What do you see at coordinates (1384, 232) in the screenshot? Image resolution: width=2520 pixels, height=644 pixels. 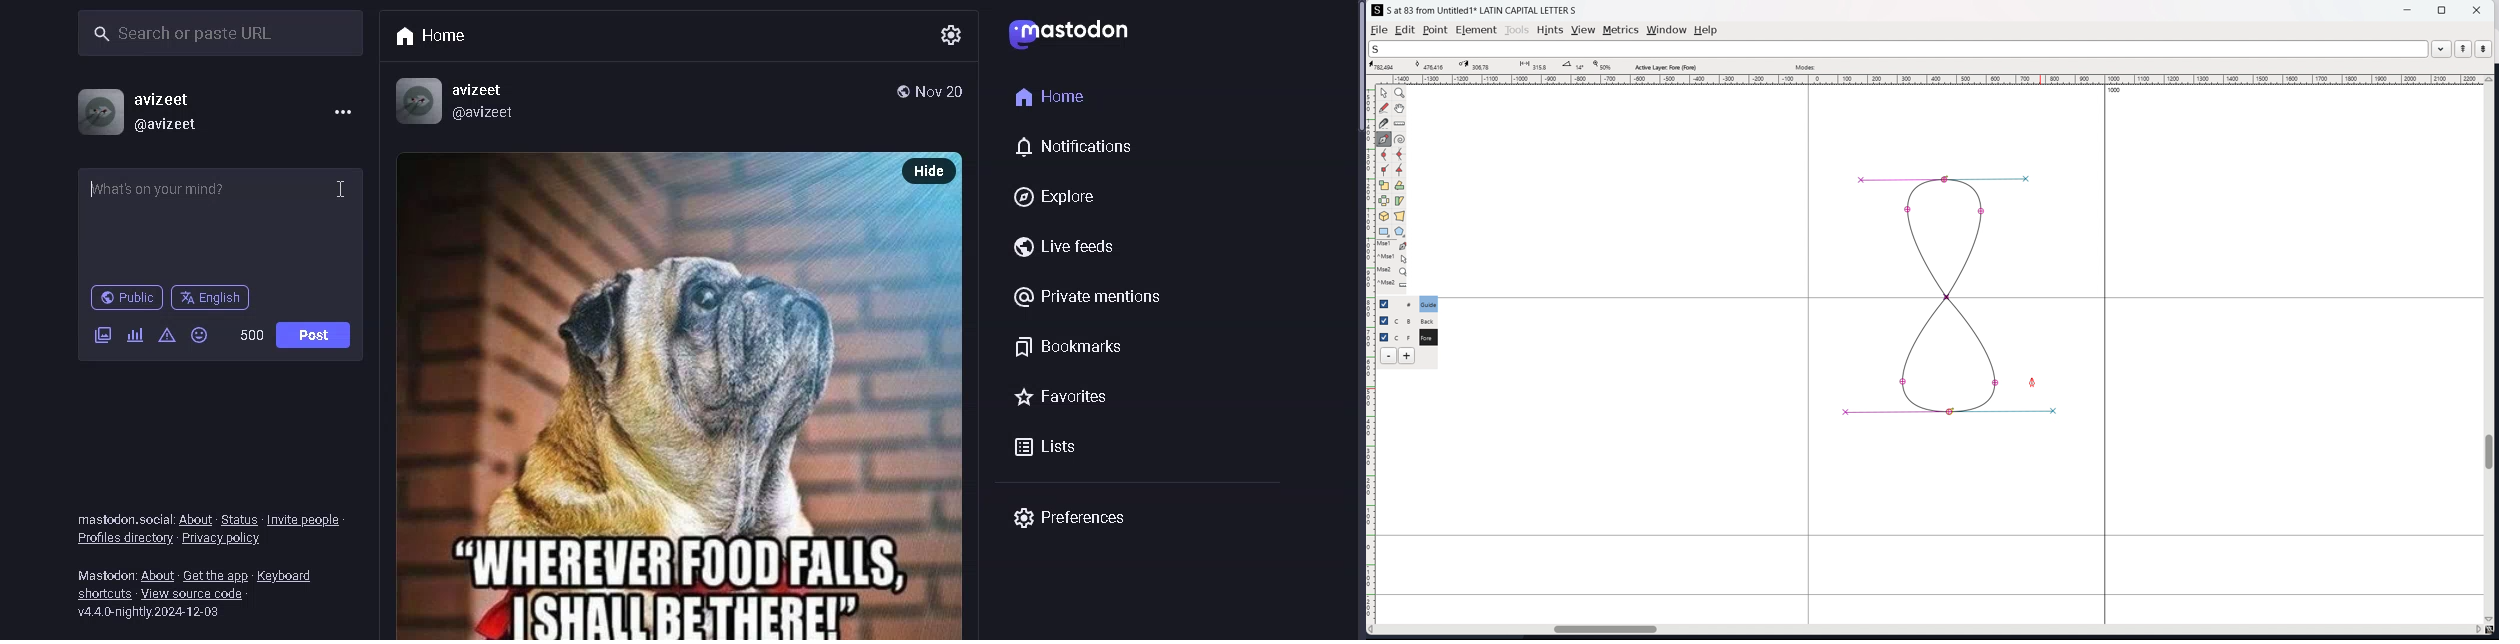 I see `rectangle and ellipse` at bounding box center [1384, 232].